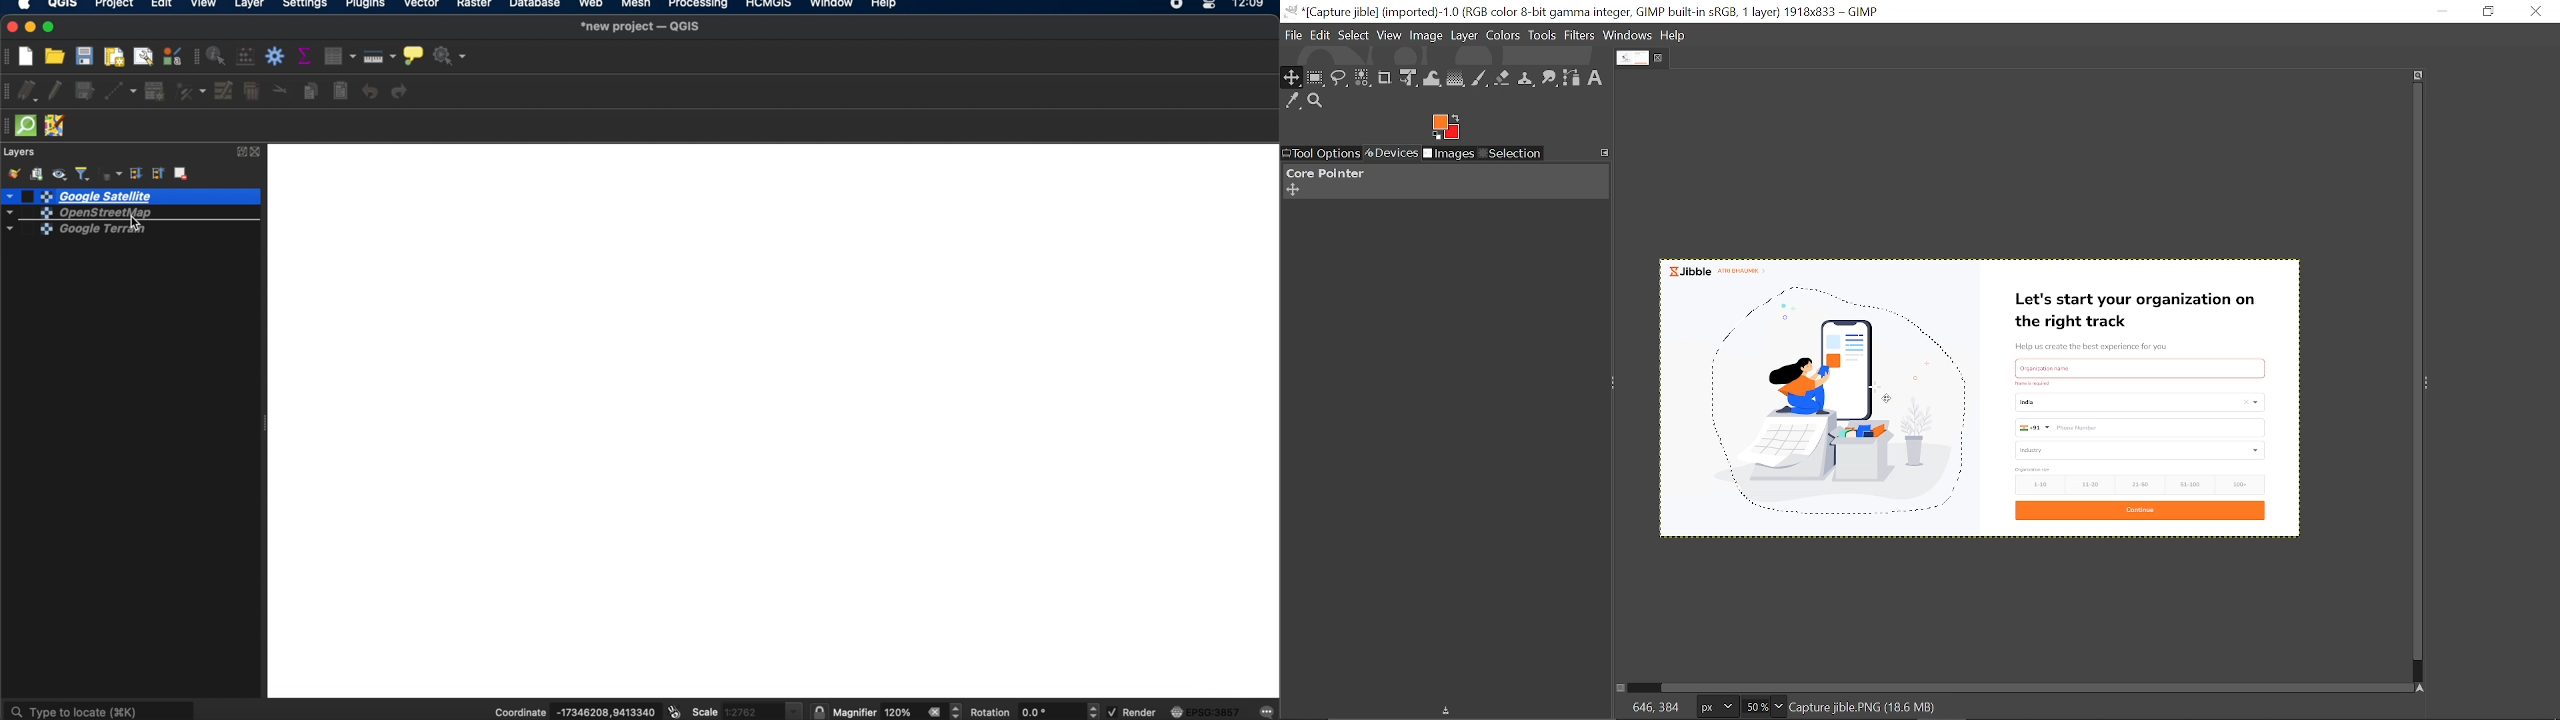  What do you see at coordinates (13, 173) in the screenshot?
I see `open layer styling panel` at bounding box center [13, 173].